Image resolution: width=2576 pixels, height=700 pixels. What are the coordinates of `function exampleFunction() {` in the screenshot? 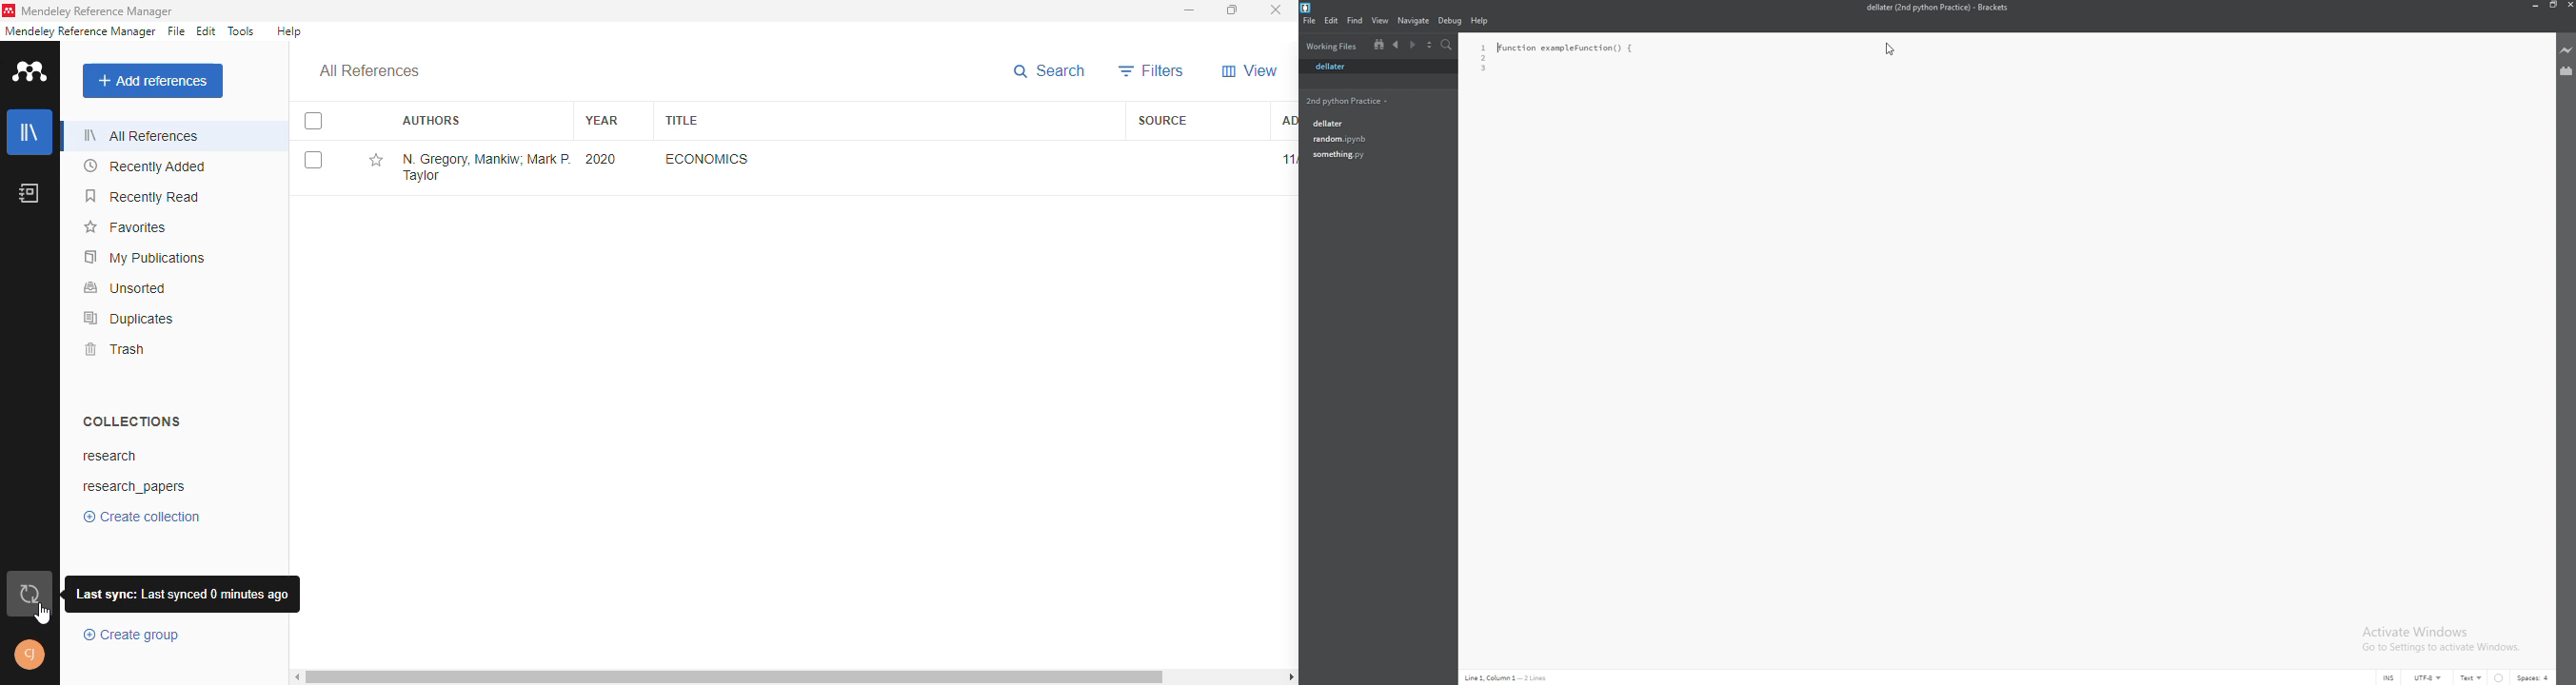 It's located at (1565, 48).